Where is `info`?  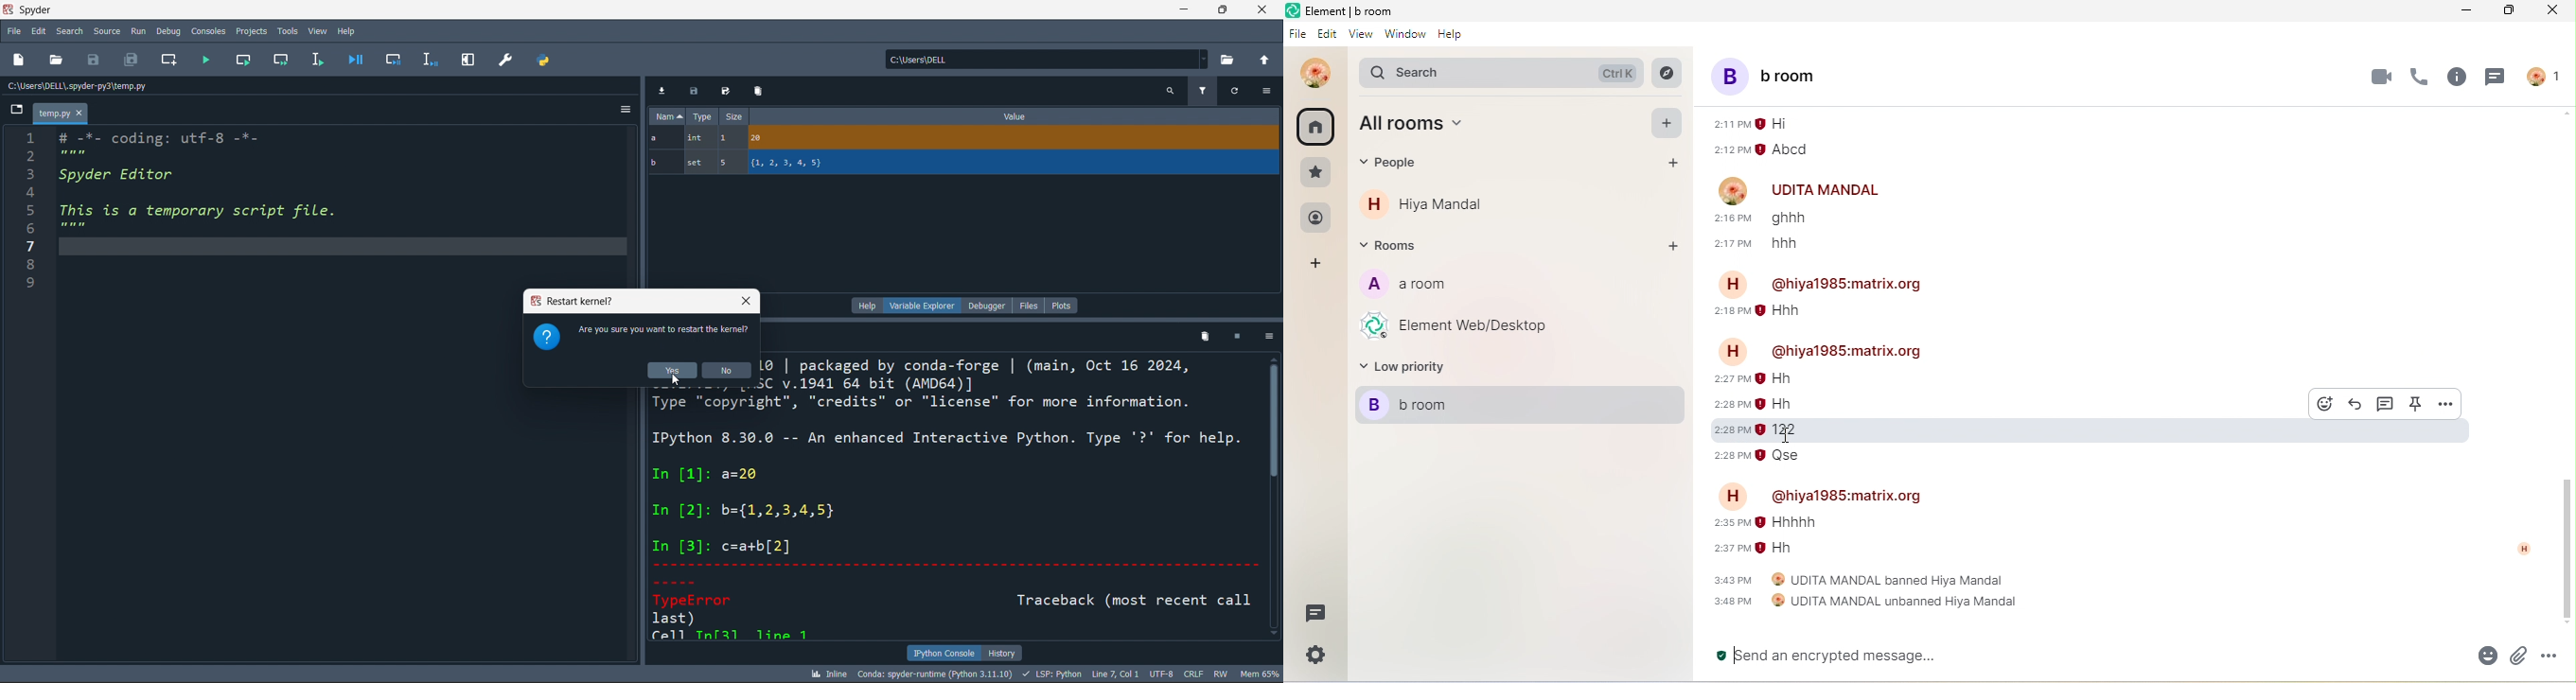 info is located at coordinates (2455, 80).